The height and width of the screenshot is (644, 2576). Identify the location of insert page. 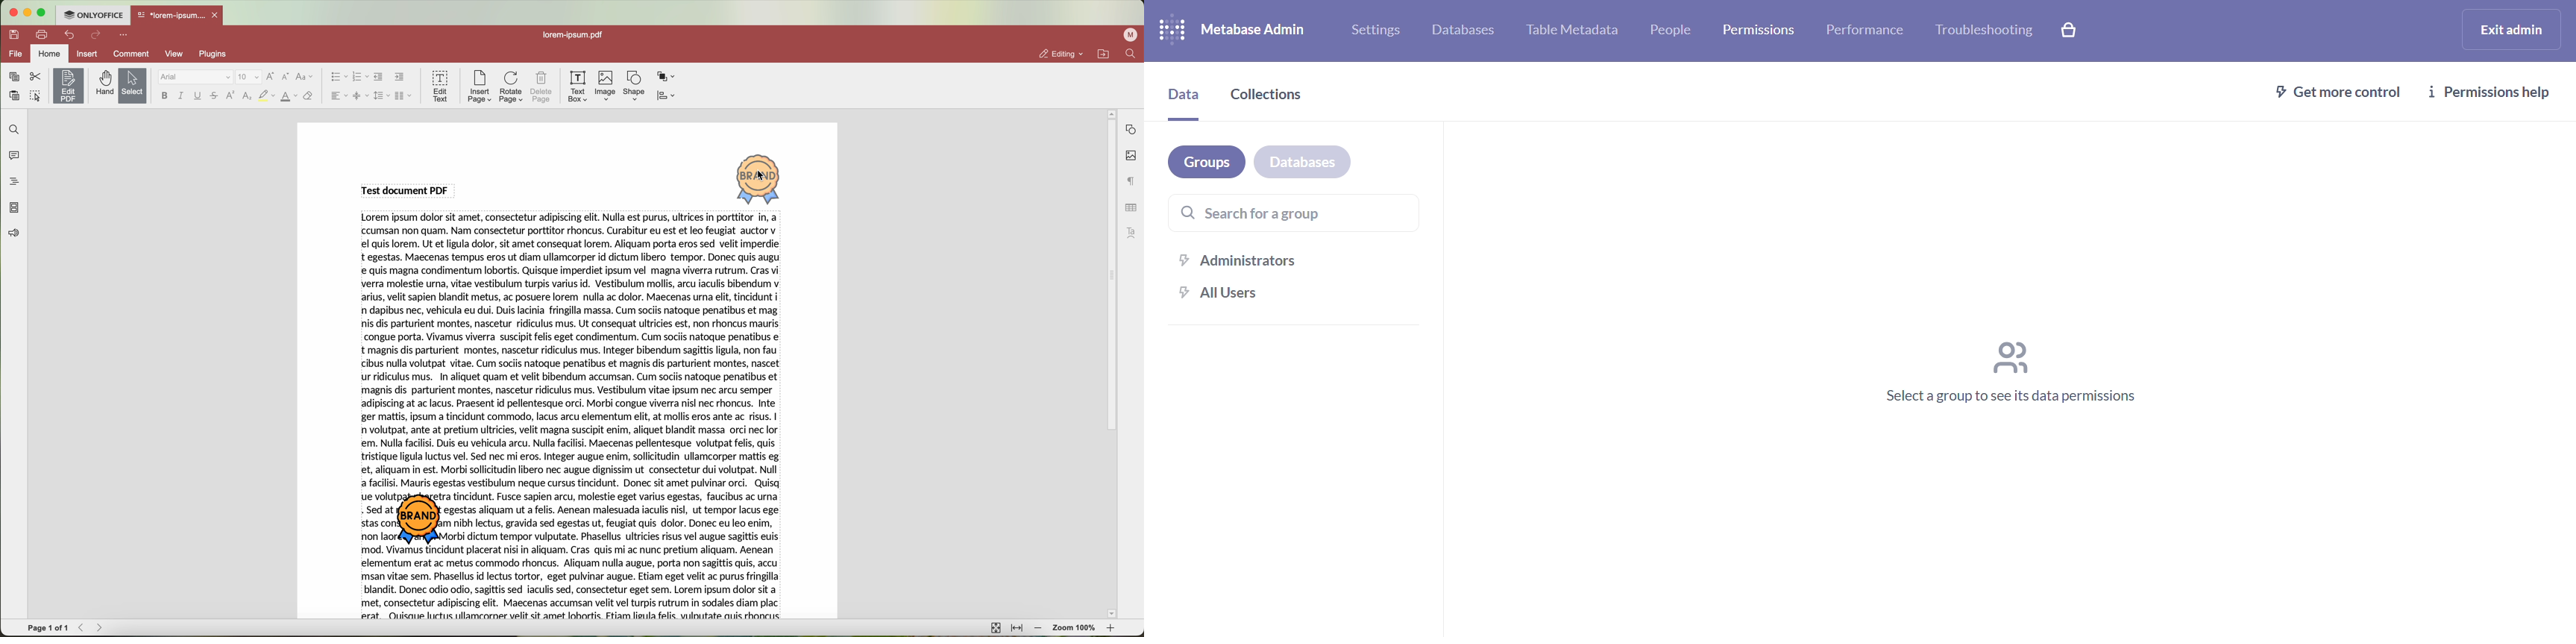
(479, 87).